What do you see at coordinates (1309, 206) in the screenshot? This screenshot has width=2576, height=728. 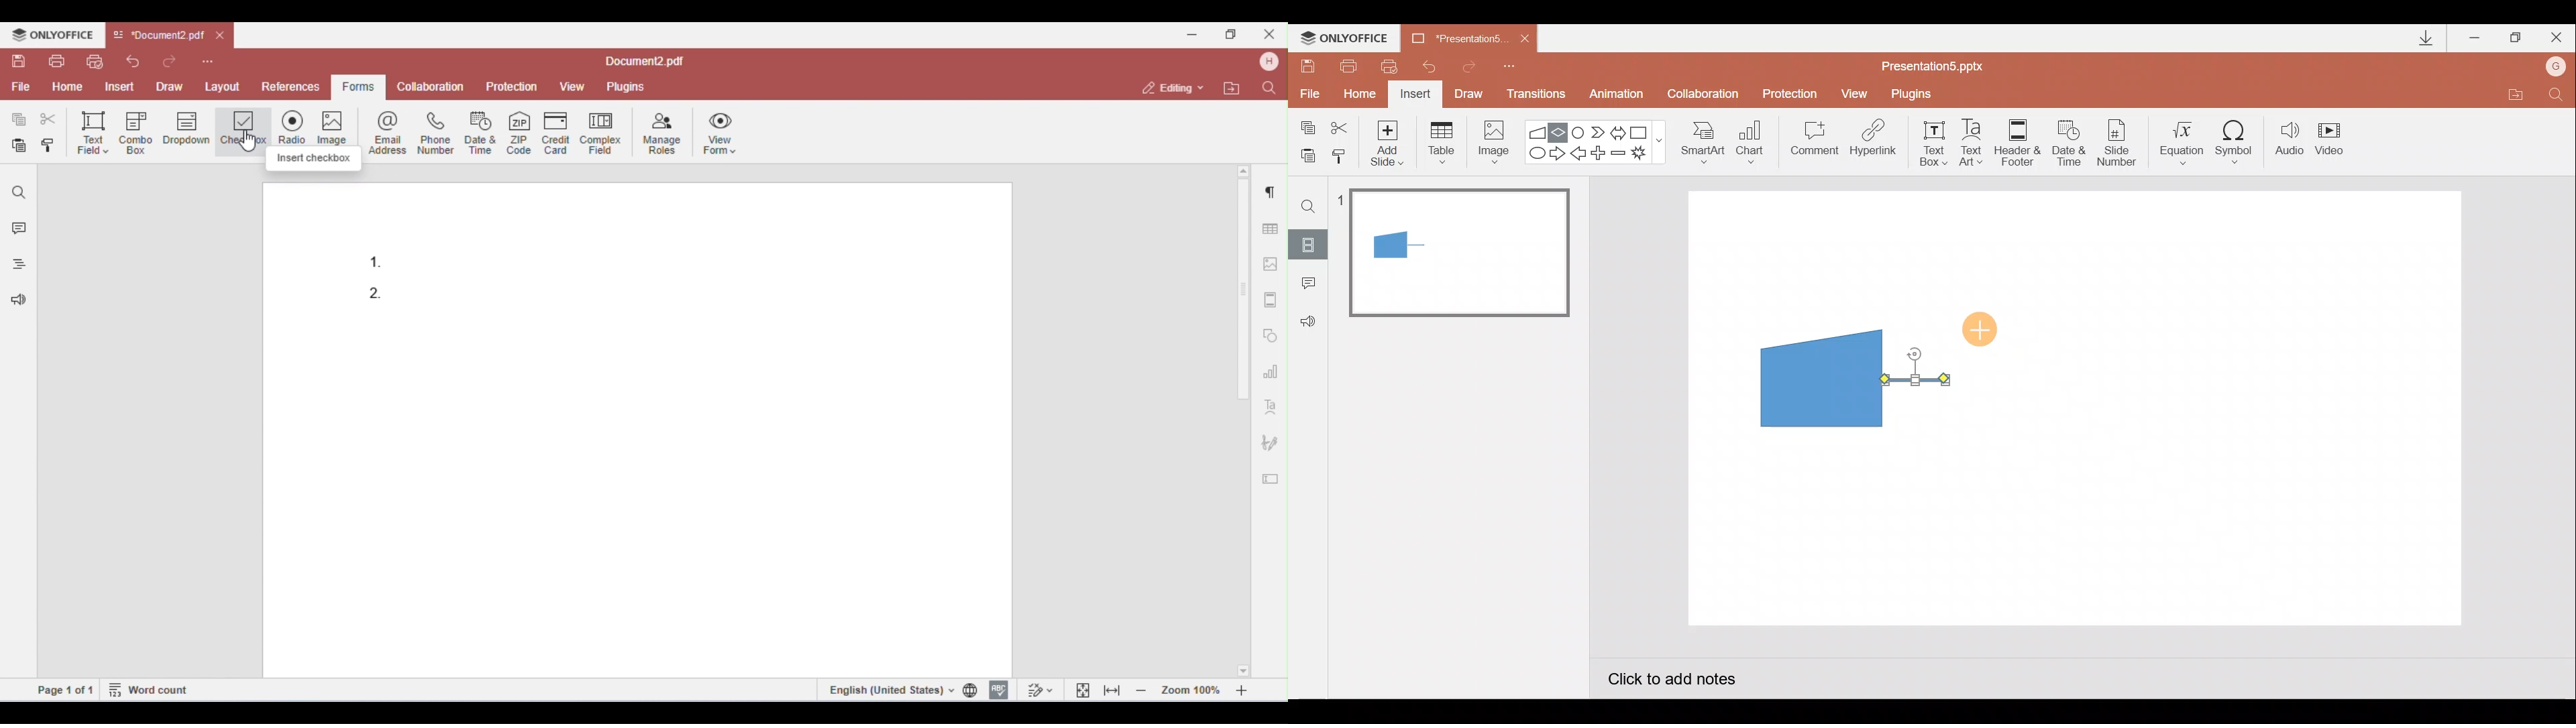 I see `Find` at bounding box center [1309, 206].